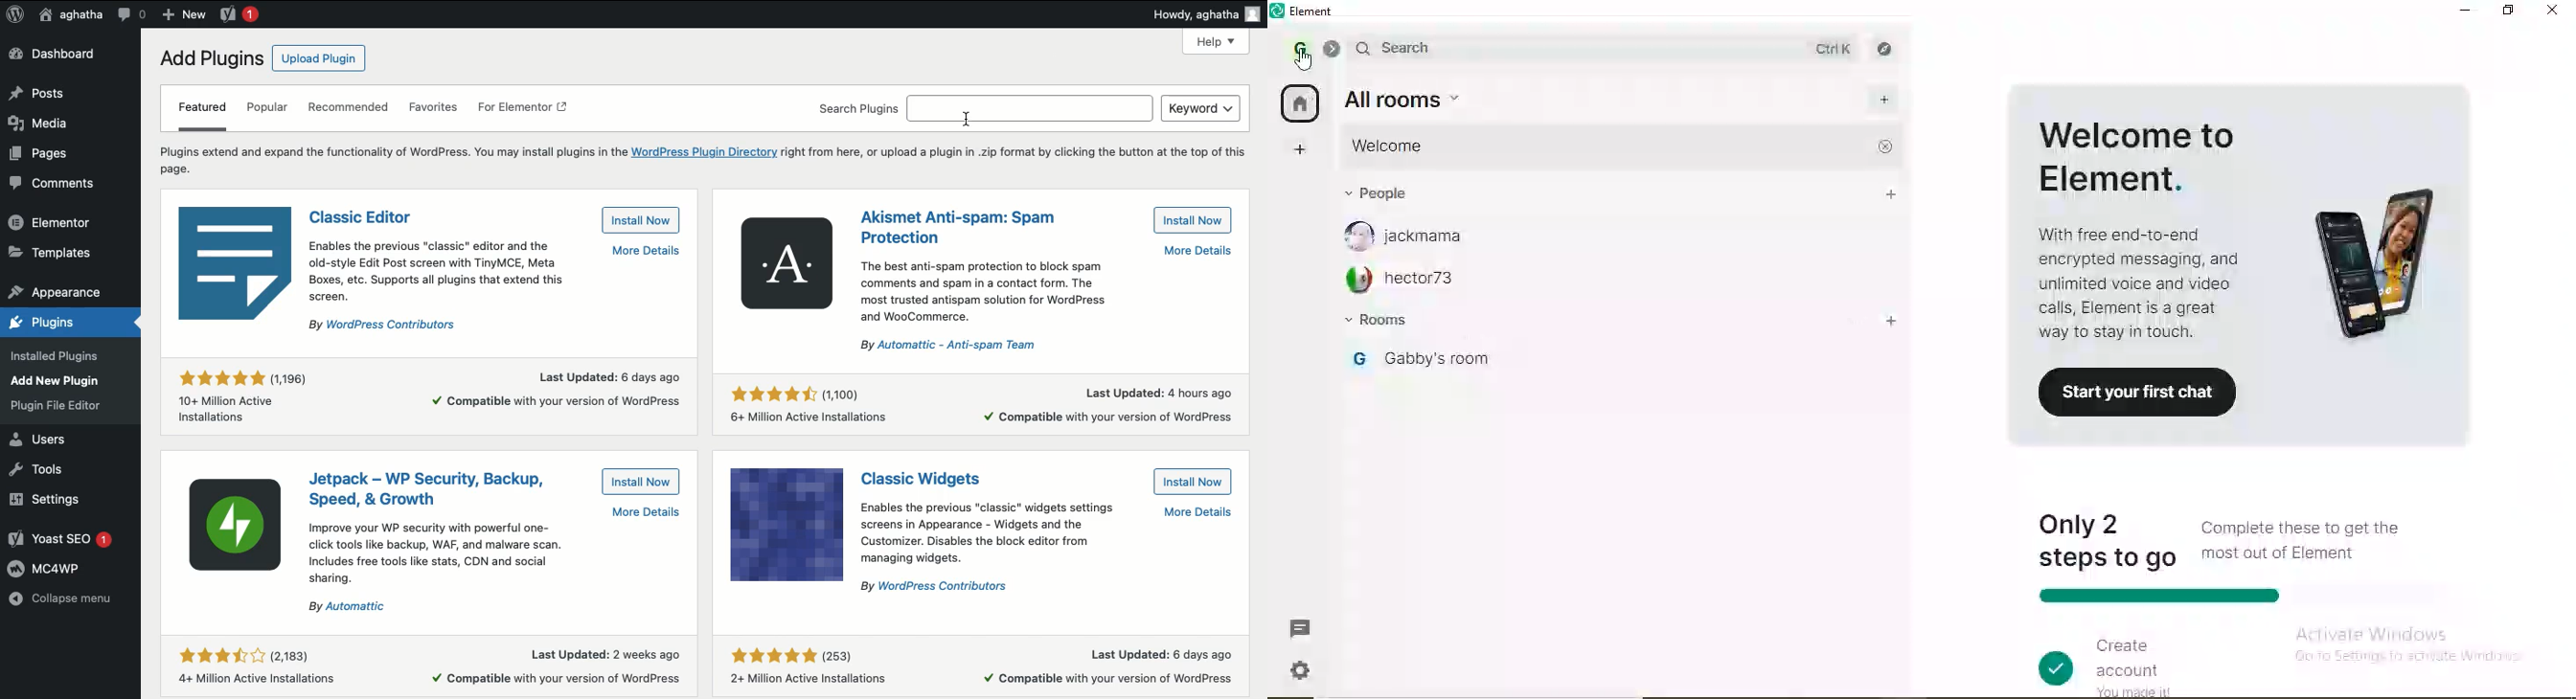 The width and height of the screenshot is (2576, 700). What do you see at coordinates (1382, 190) in the screenshot?
I see `people` at bounding box center [1382, 190].